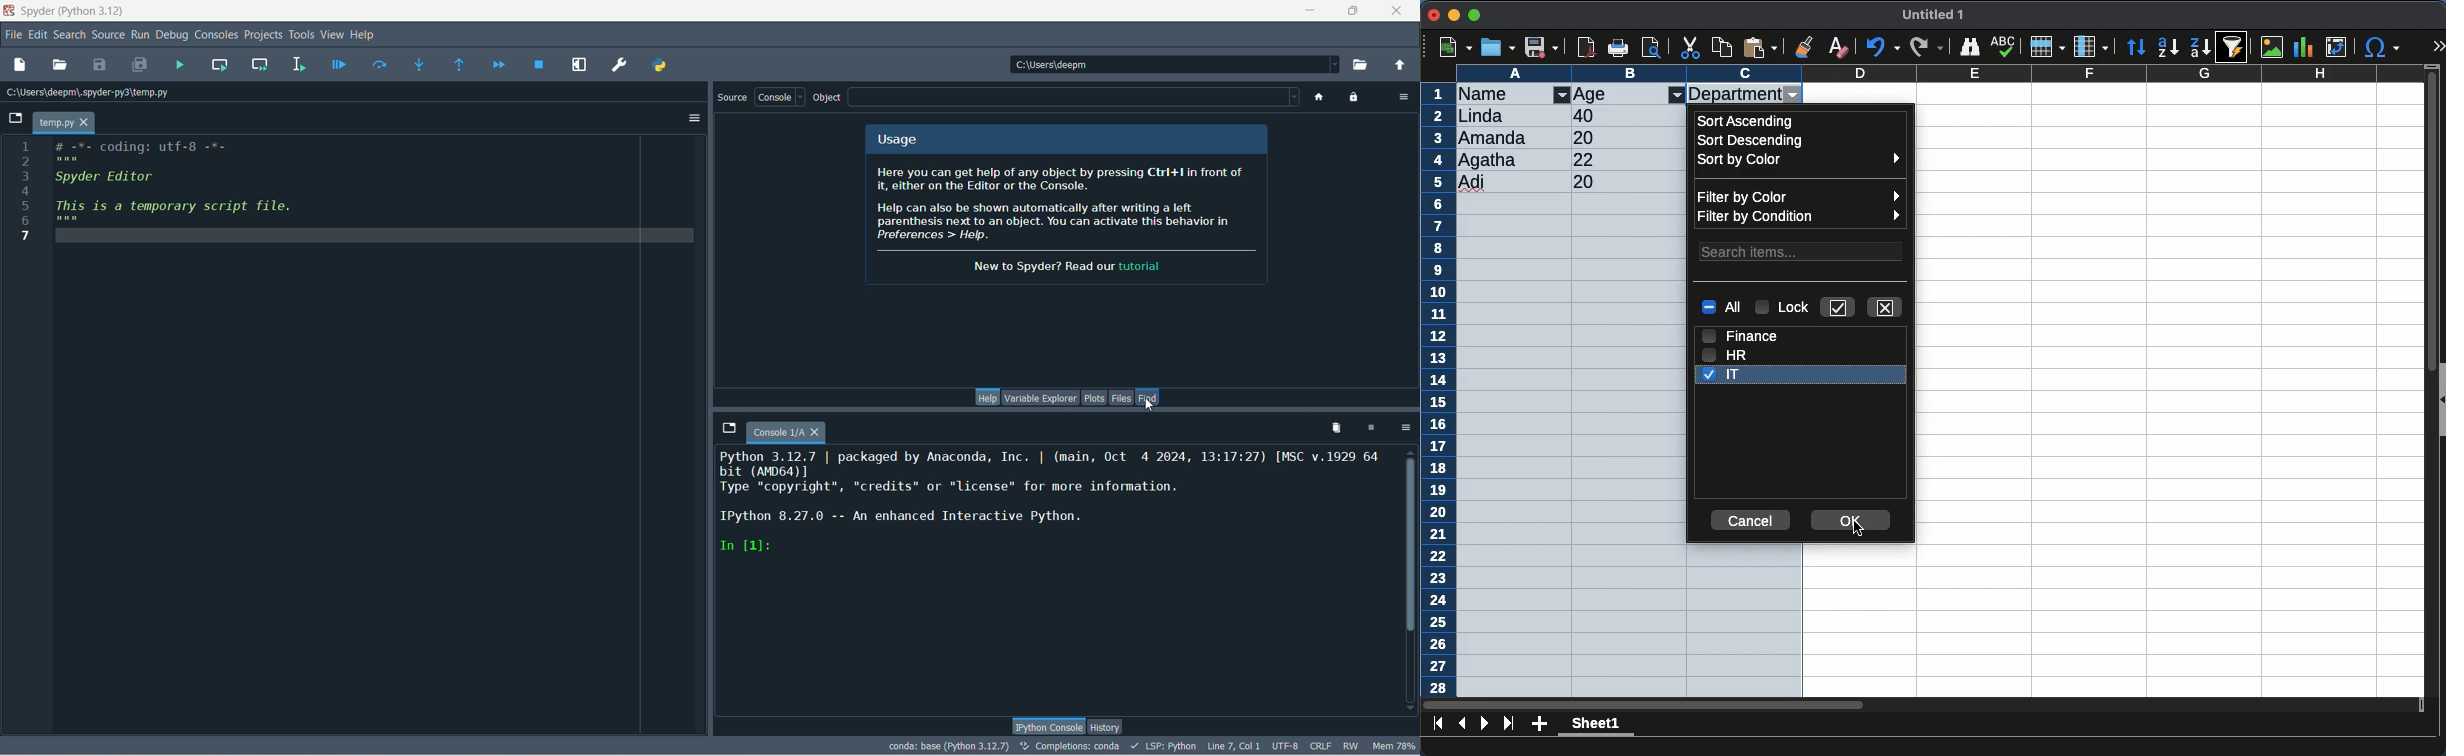 This screenshot has height=756, width=2464. What do you see at coordinates (1753, 141) in the screenshot?
I see `descending ` at bounding box center [1753, 141].